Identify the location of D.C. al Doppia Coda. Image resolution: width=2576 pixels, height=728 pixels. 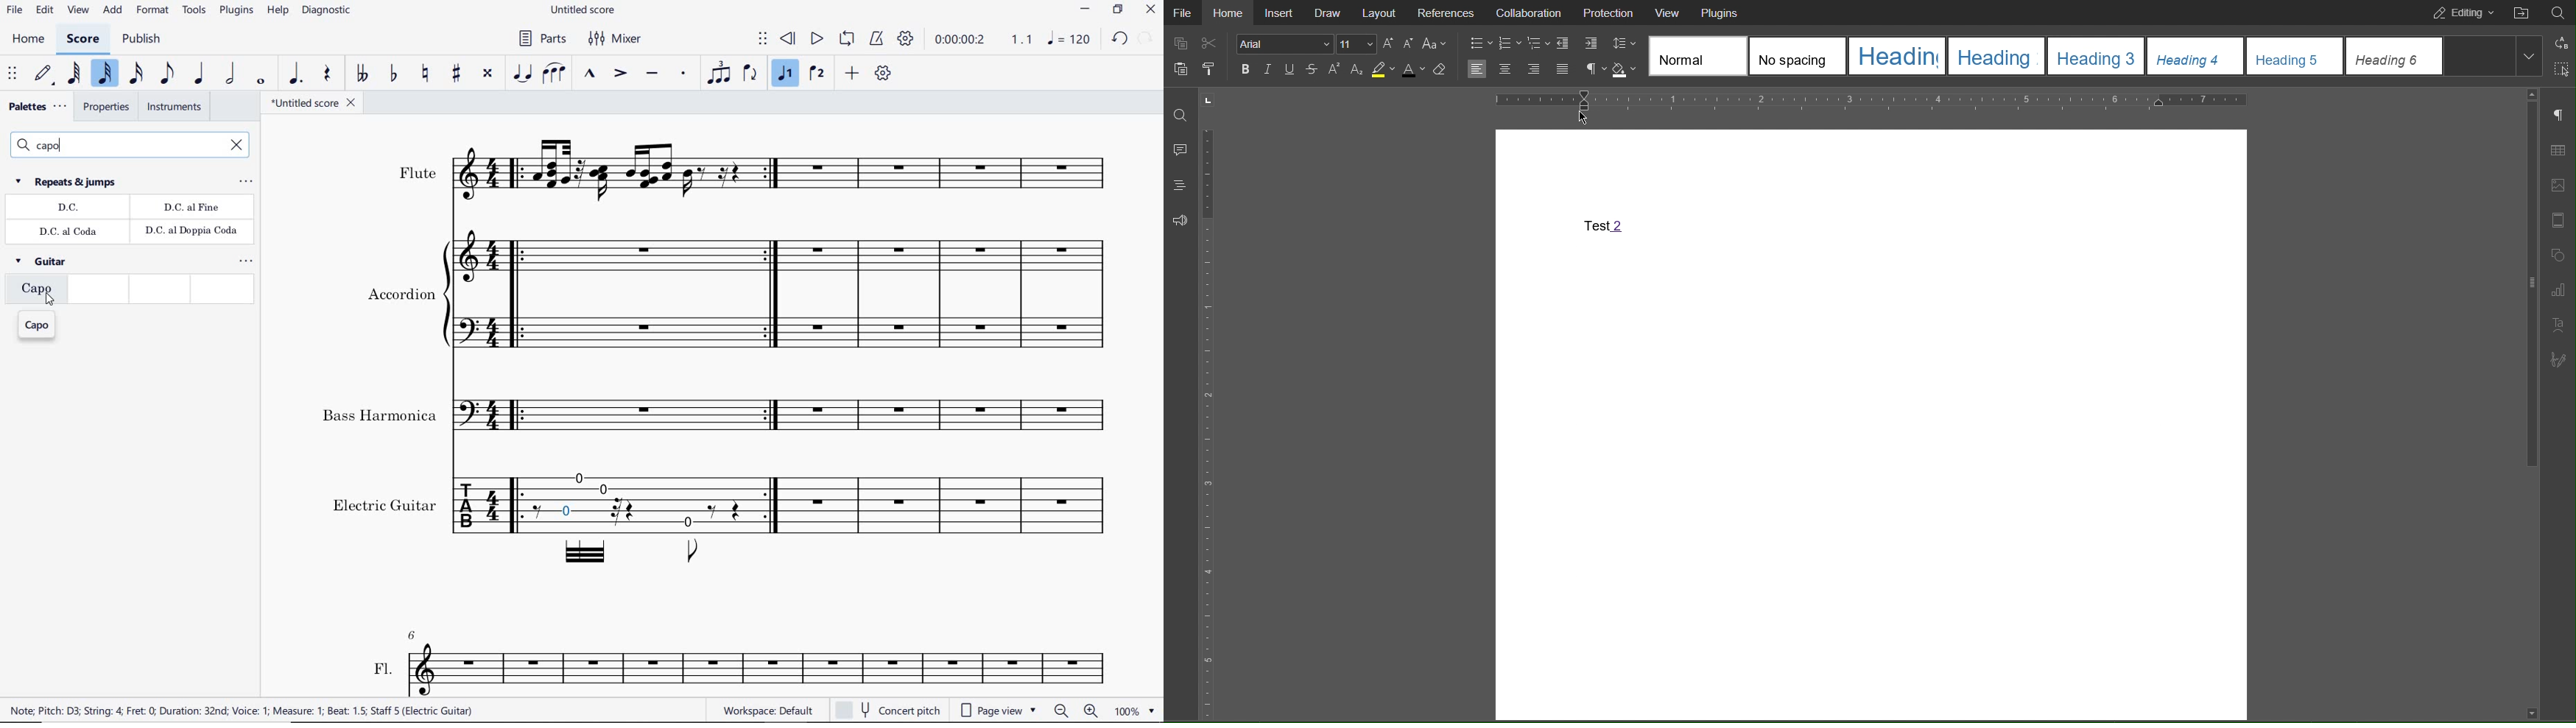
(190, 233).